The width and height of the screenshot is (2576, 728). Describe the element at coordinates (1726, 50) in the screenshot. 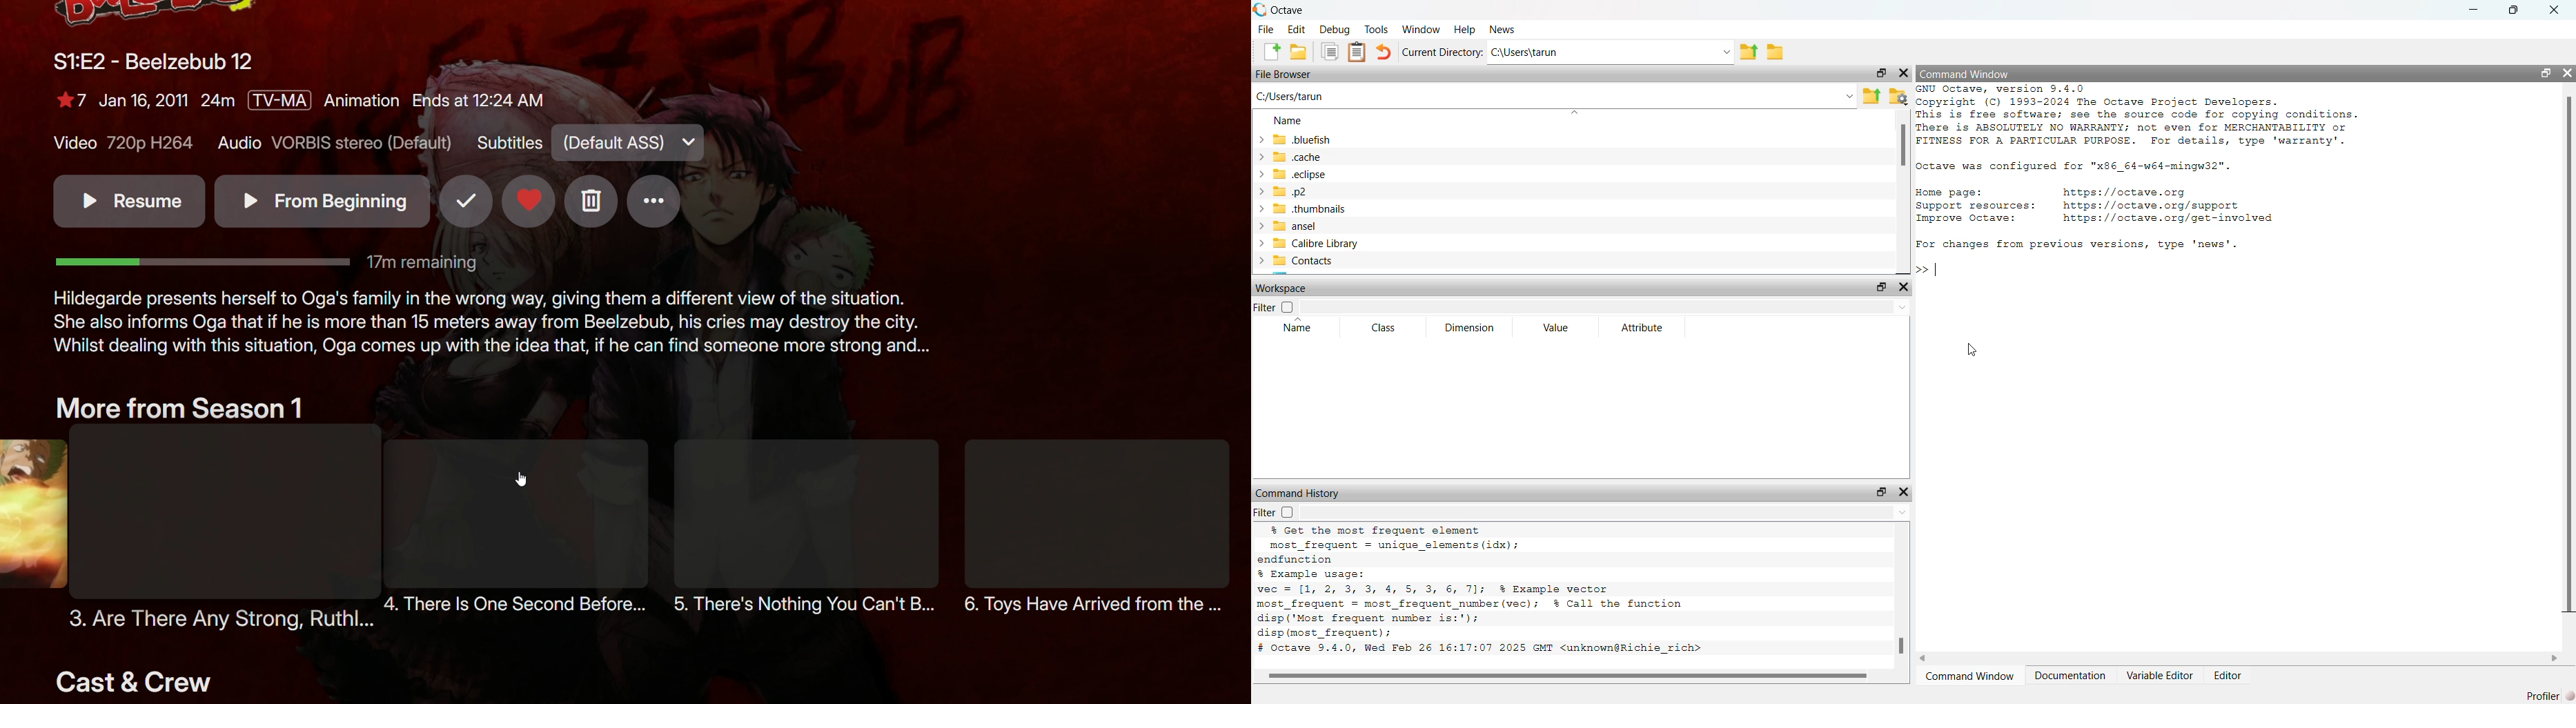

I see `Enter directory name` at that location.